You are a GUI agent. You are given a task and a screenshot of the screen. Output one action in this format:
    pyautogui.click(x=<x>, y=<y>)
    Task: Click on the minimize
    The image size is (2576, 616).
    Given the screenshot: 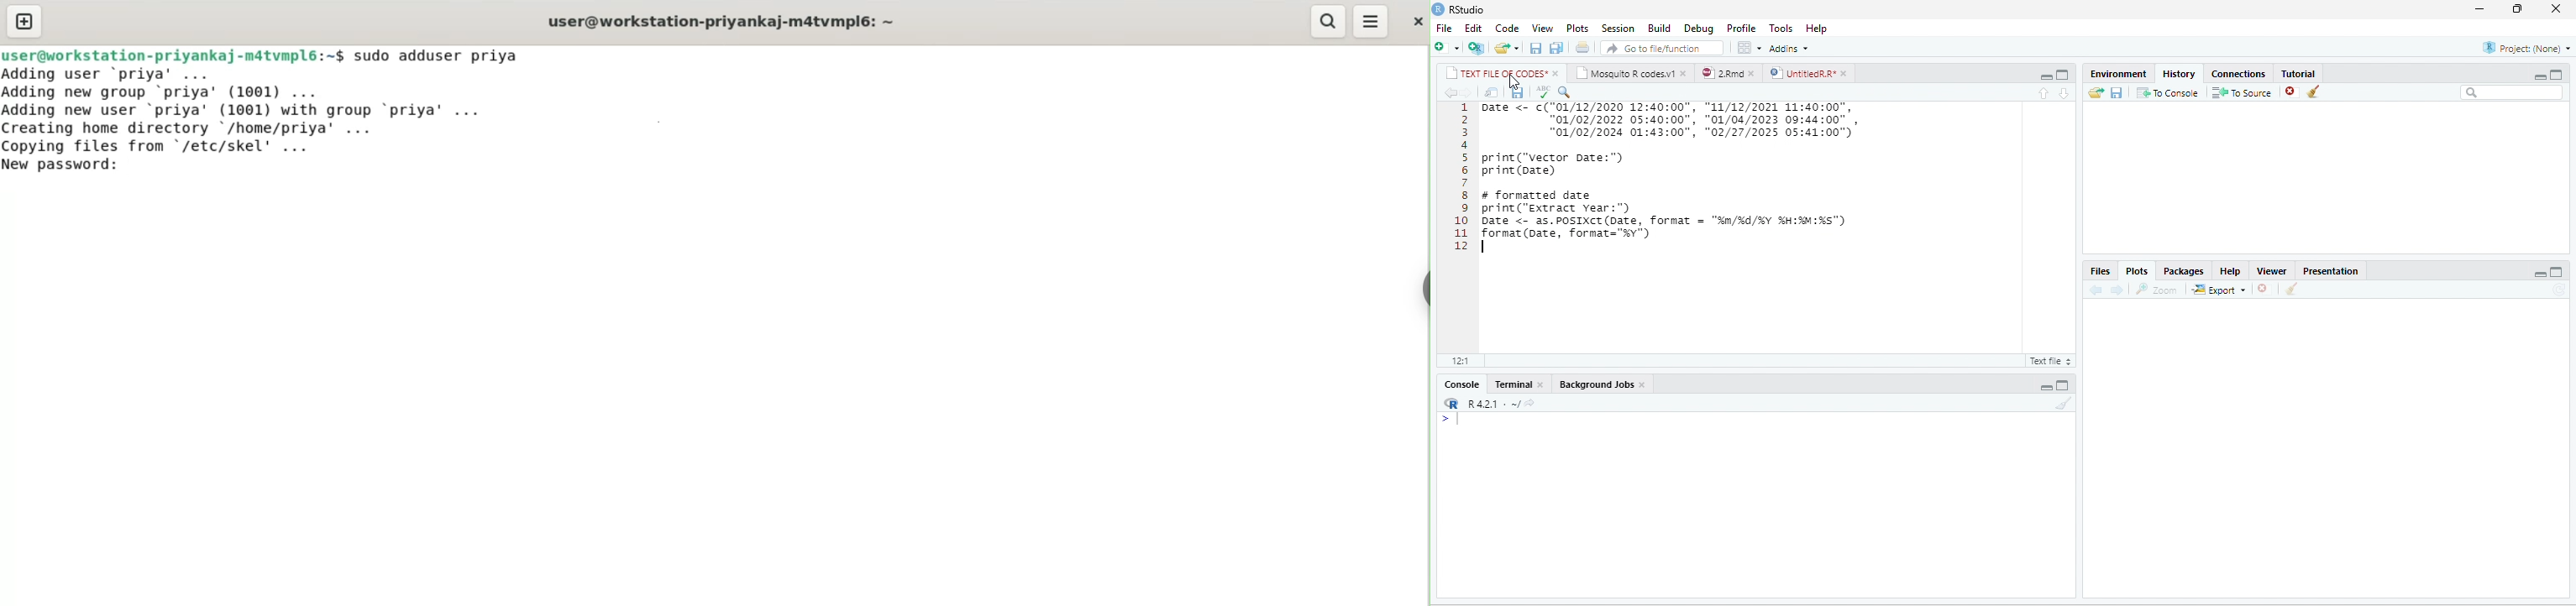 What is the action you would take?
    pyautogui.click(x=2540, y=76)
    